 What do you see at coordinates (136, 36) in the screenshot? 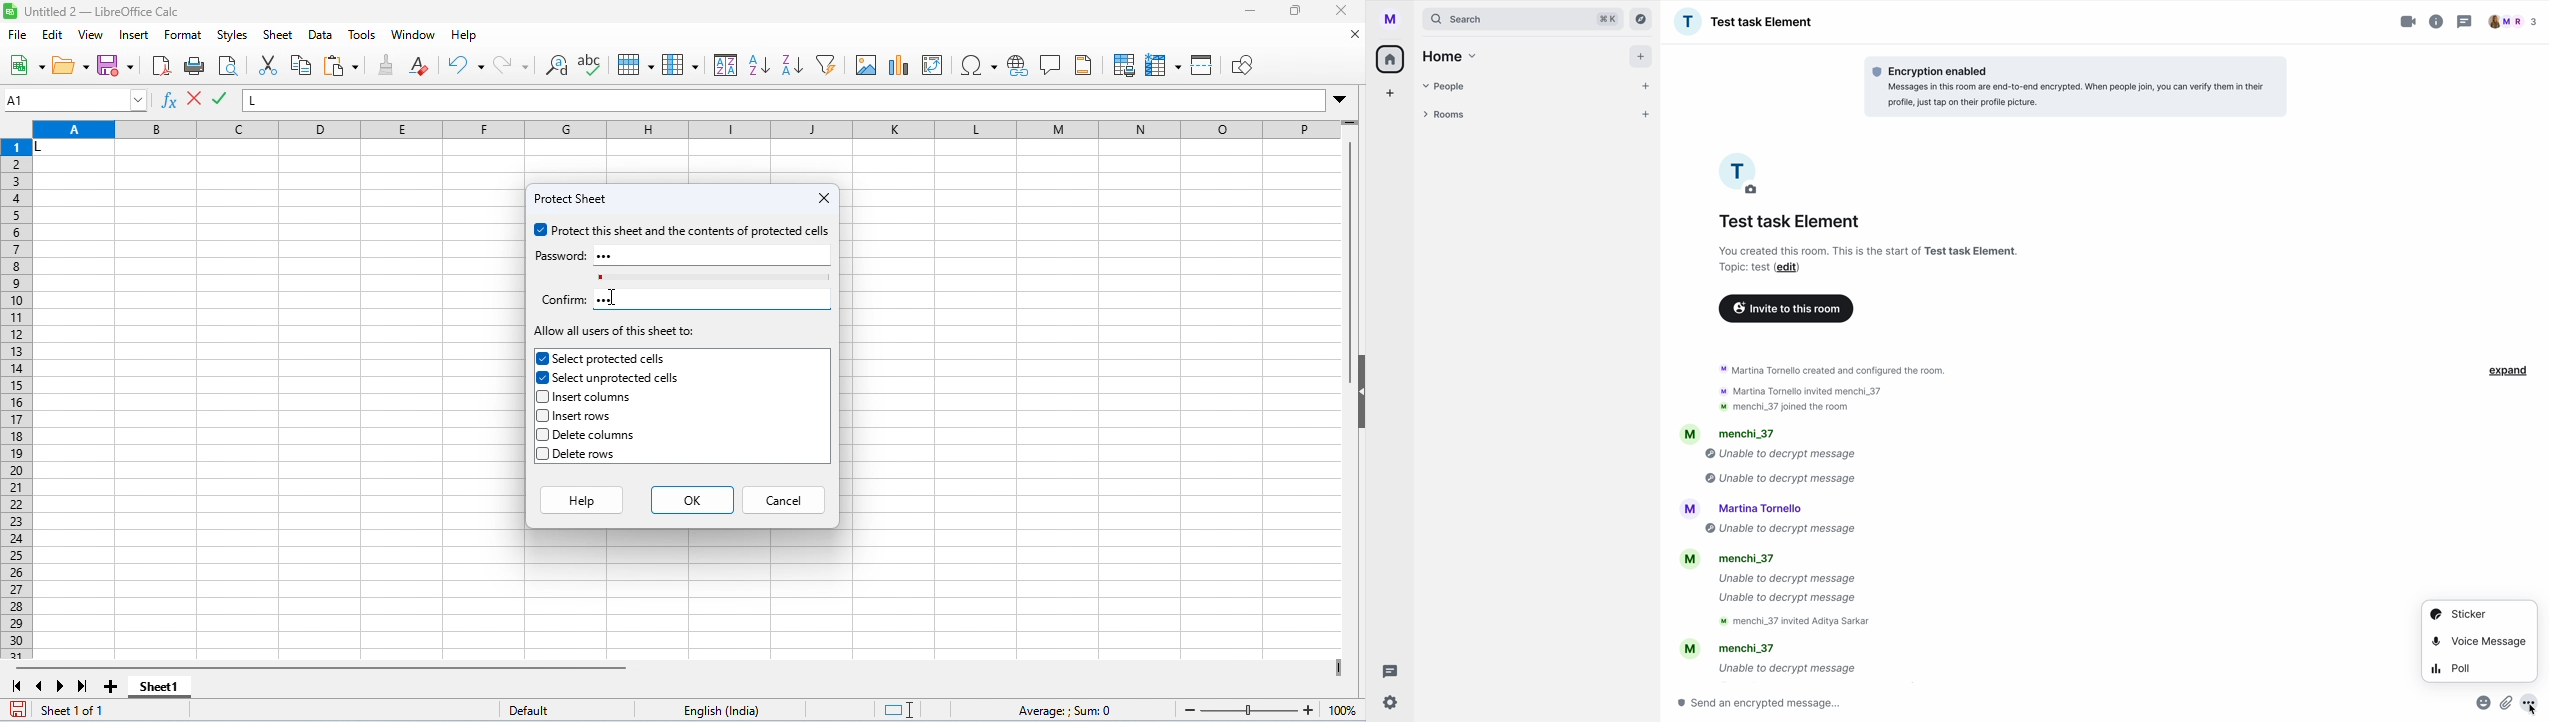
I see `insert` at bounding box center [136, 36].